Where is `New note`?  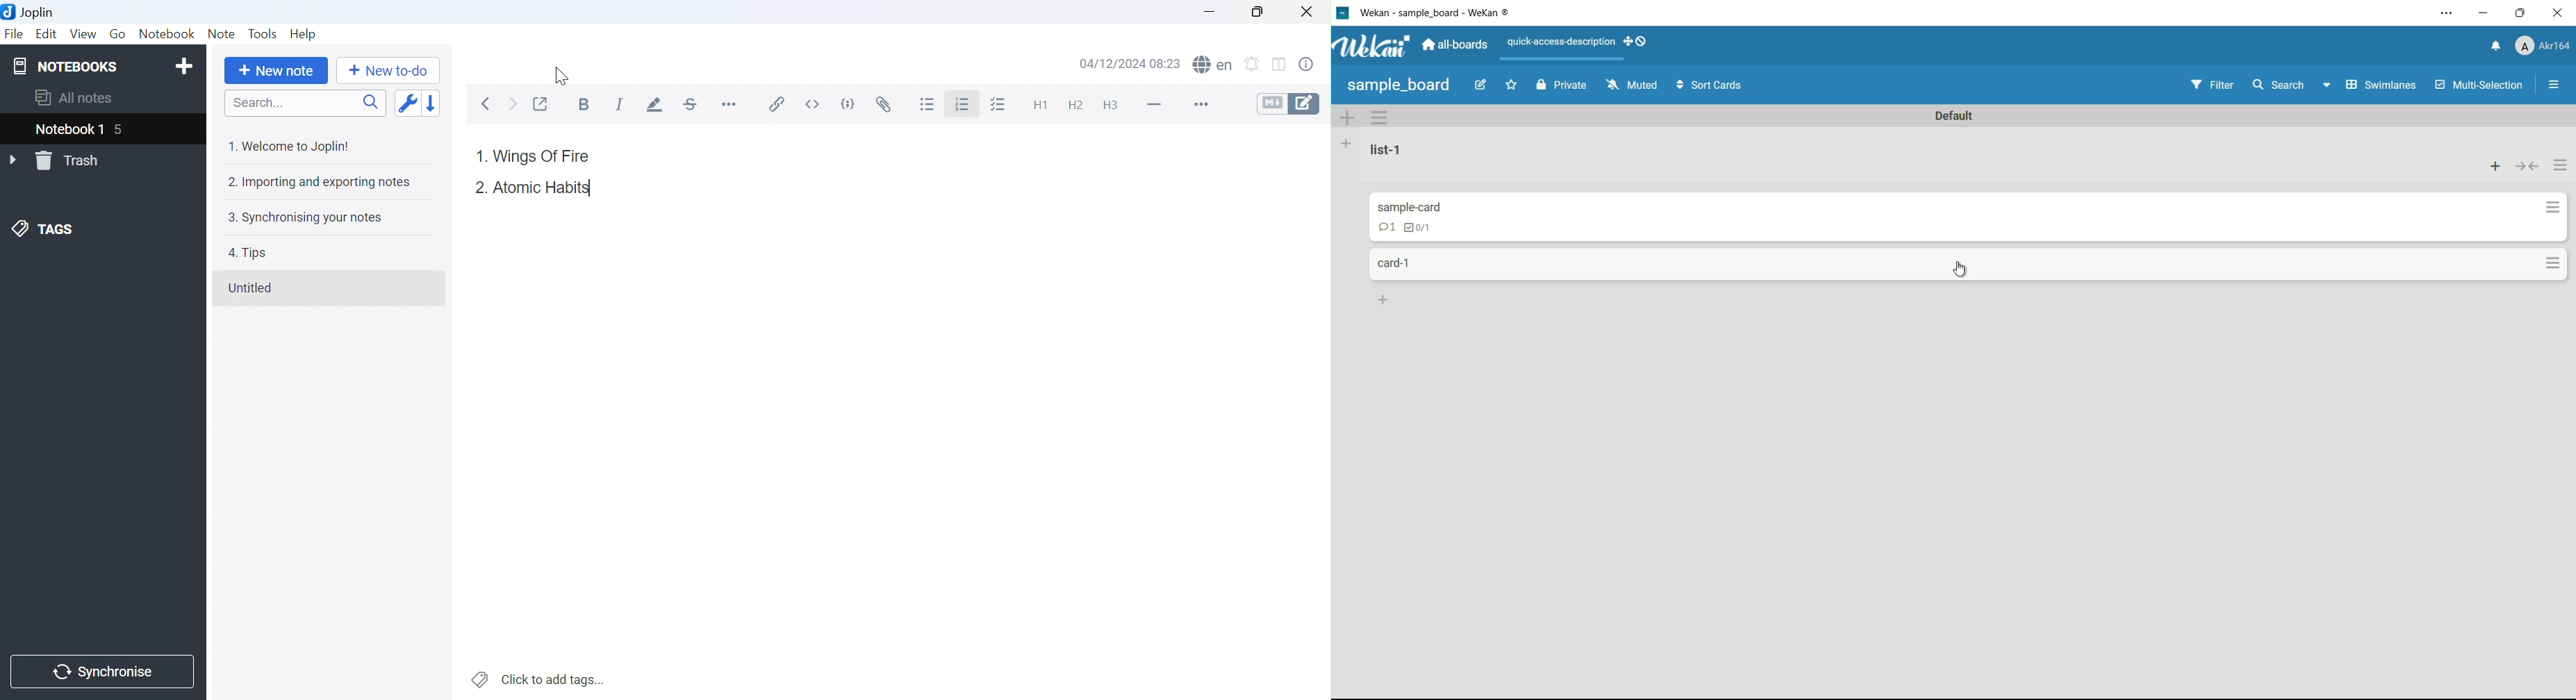
New note is located at coordinates (276, 72).